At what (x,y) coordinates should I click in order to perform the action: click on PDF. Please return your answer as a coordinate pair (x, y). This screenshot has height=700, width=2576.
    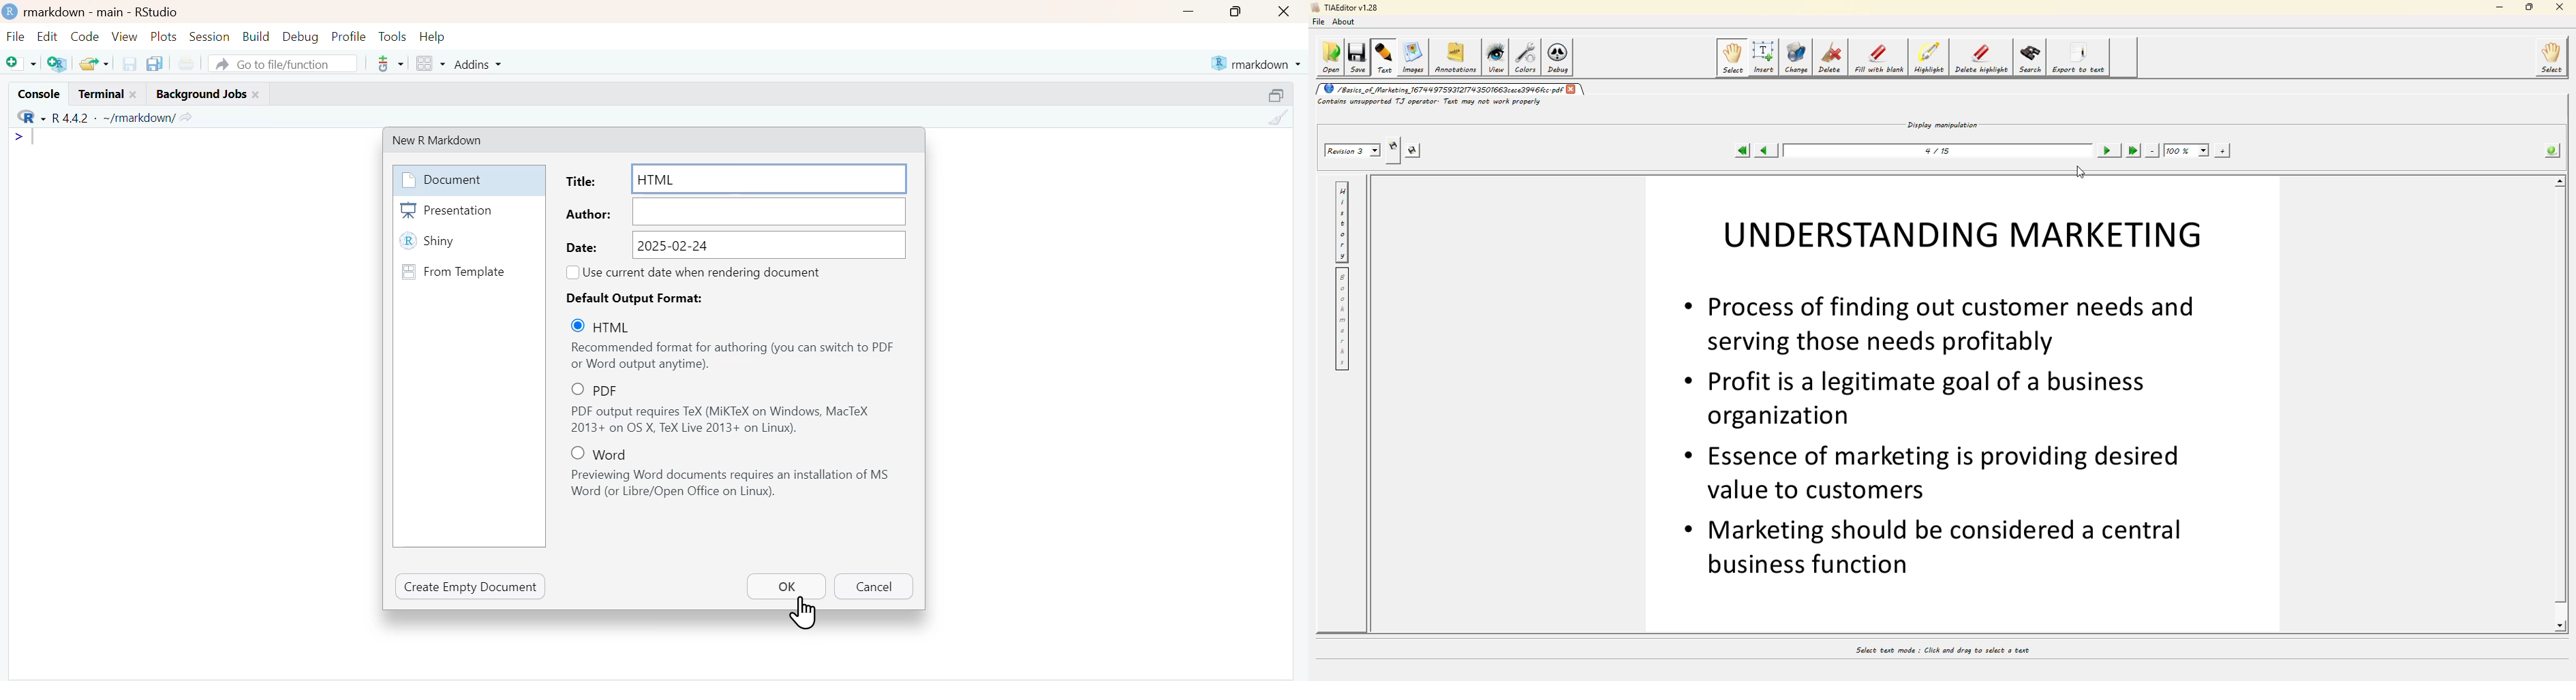
    Looking at the image, I should click on (608, 390).